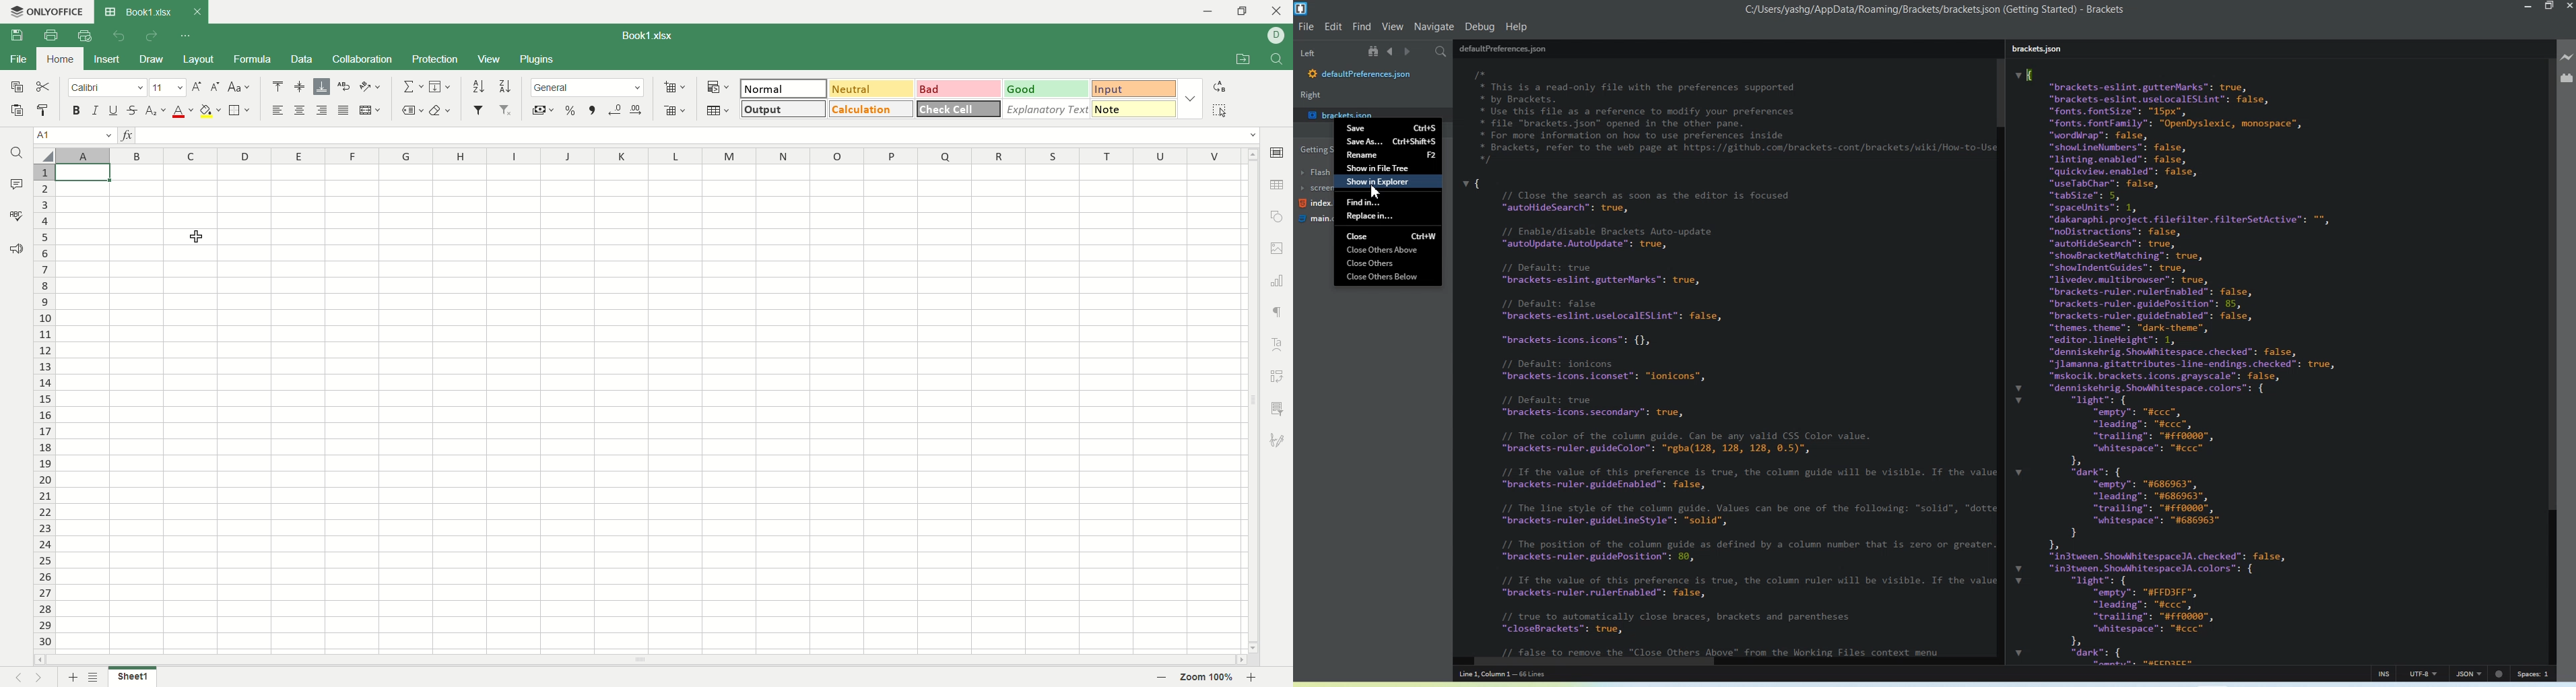 The width and height of the screenshot is (2576, 700). Describe the element at coordinates (1202, 11) in the screenshot. I see `minimize` at that location.